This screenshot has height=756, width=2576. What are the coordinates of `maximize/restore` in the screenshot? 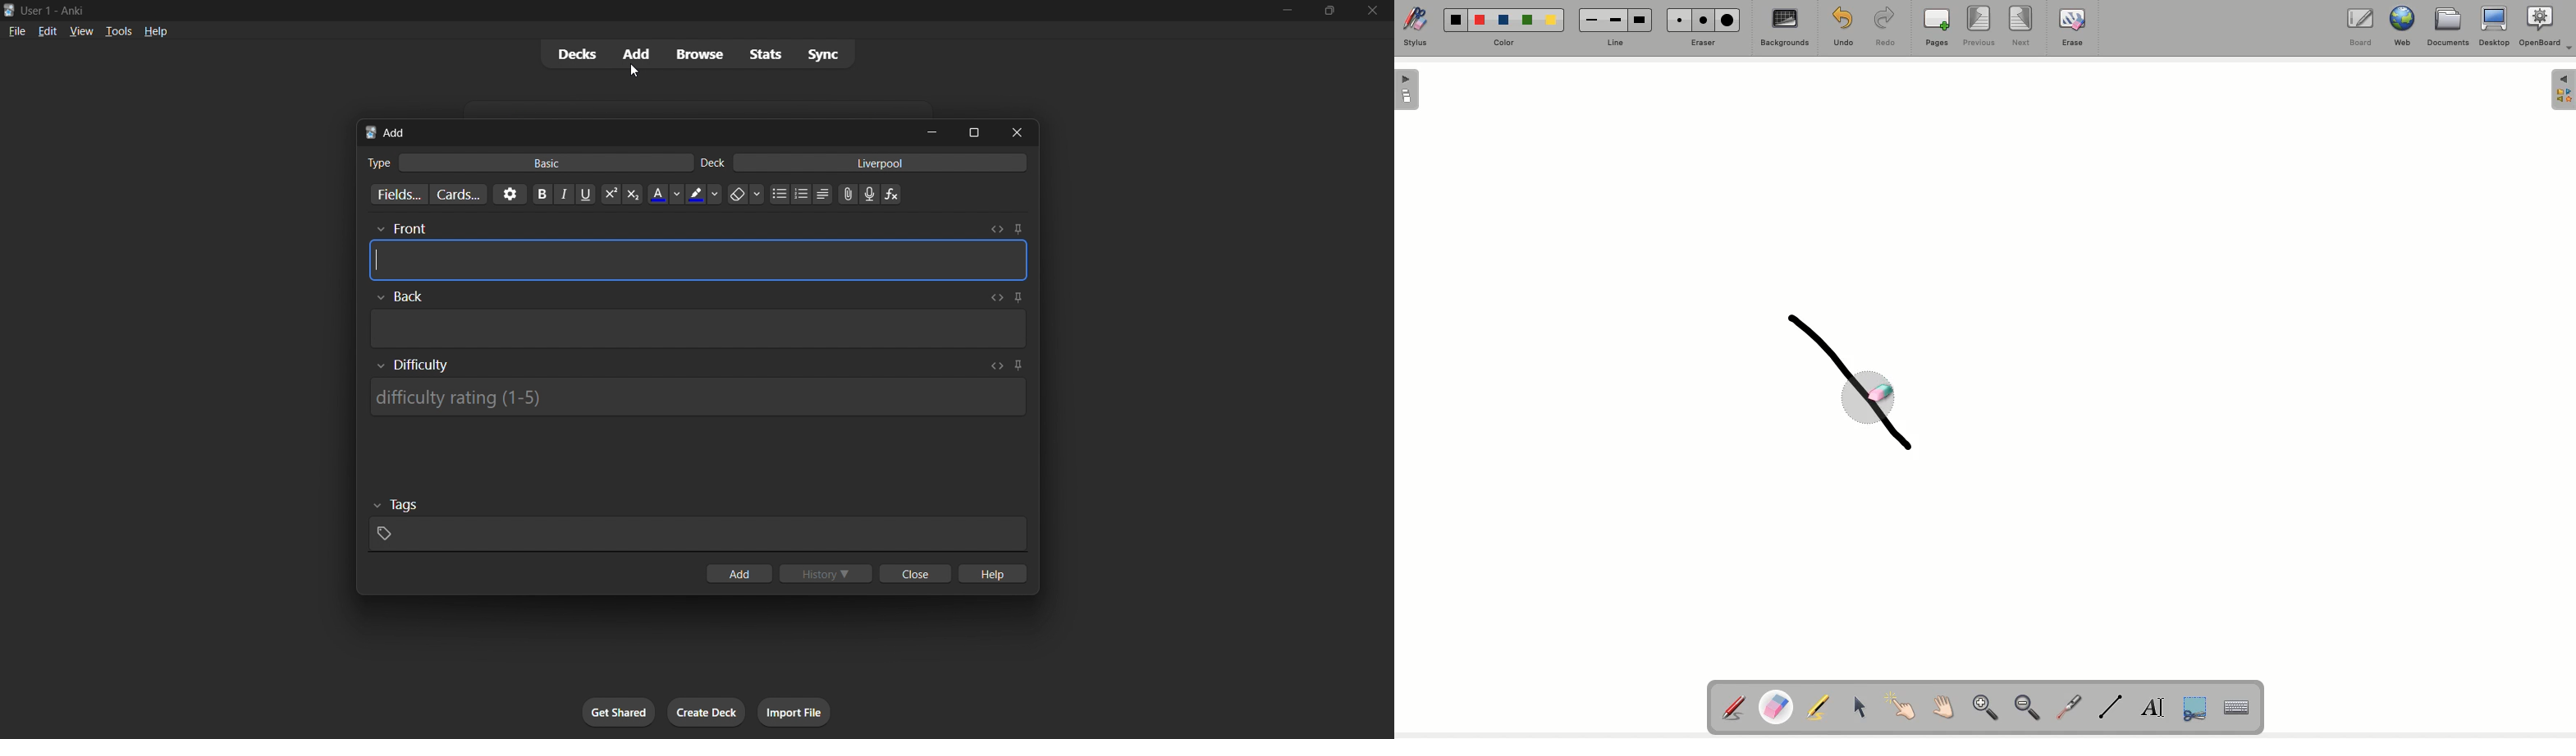 It's located at (1330, 11).